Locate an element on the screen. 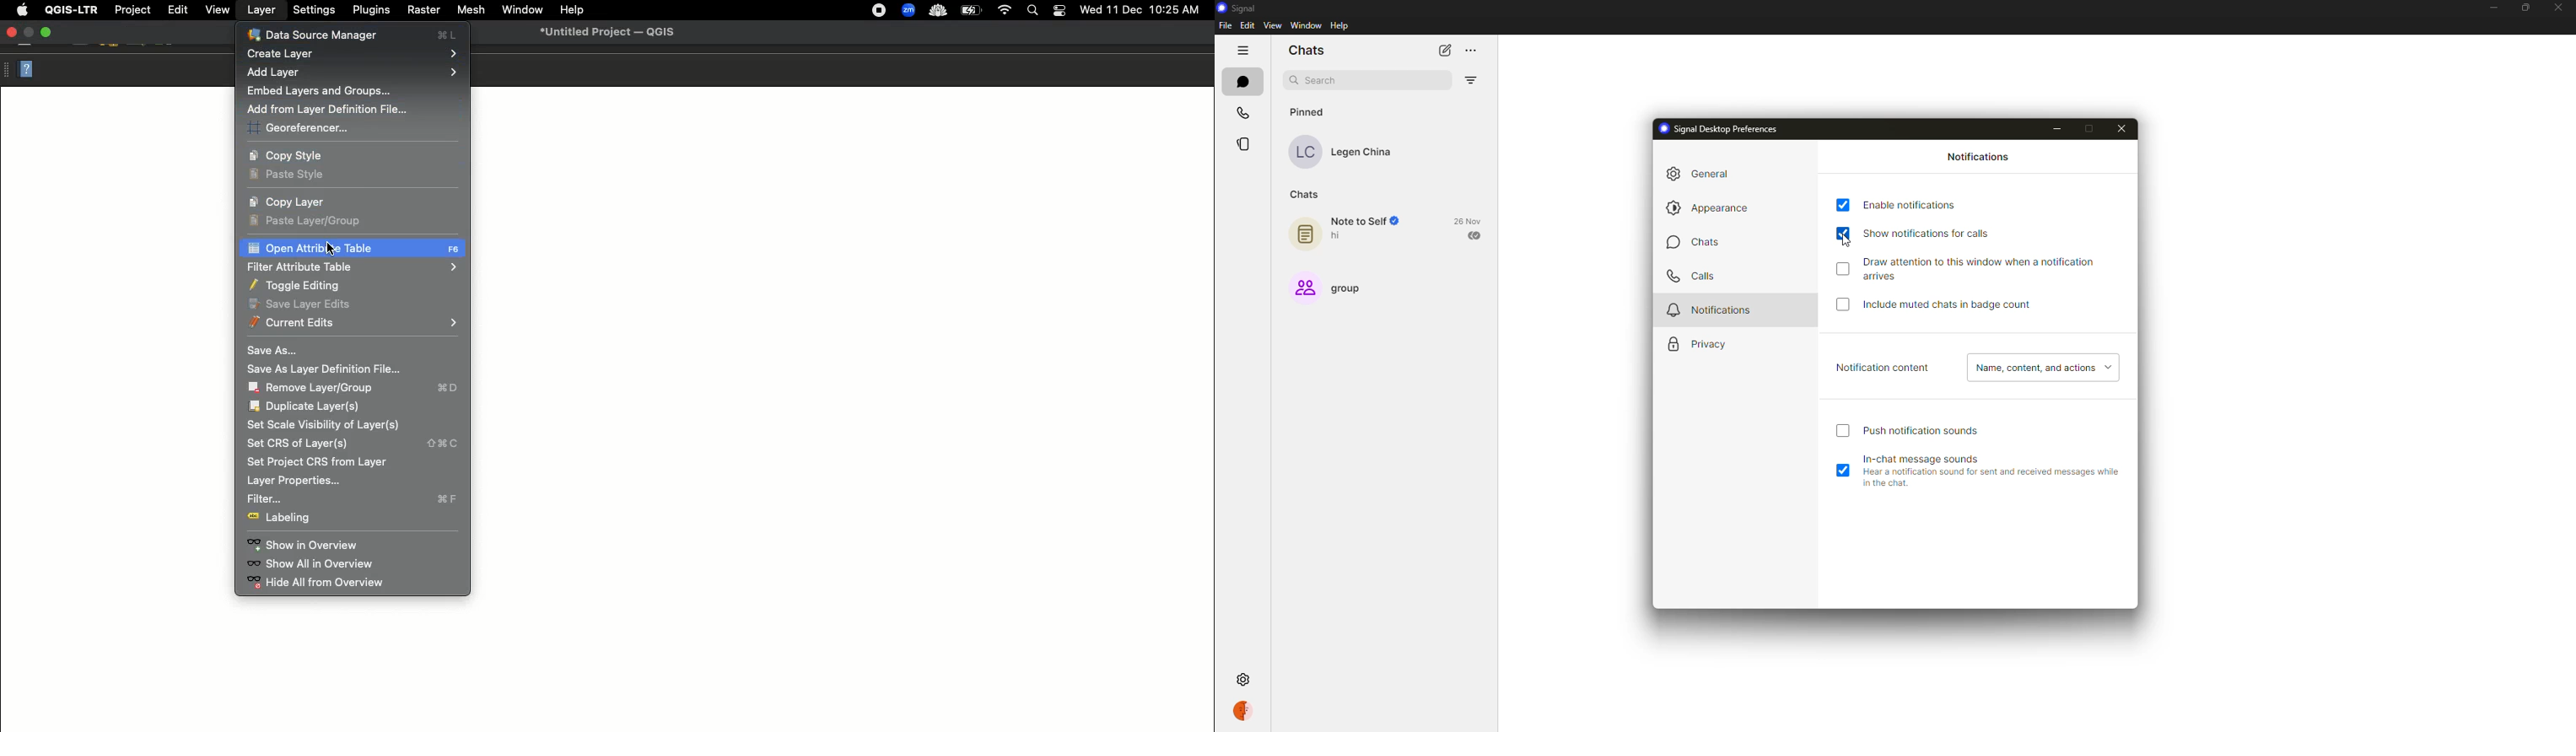  enabled is located at coordinates (1842, 233).